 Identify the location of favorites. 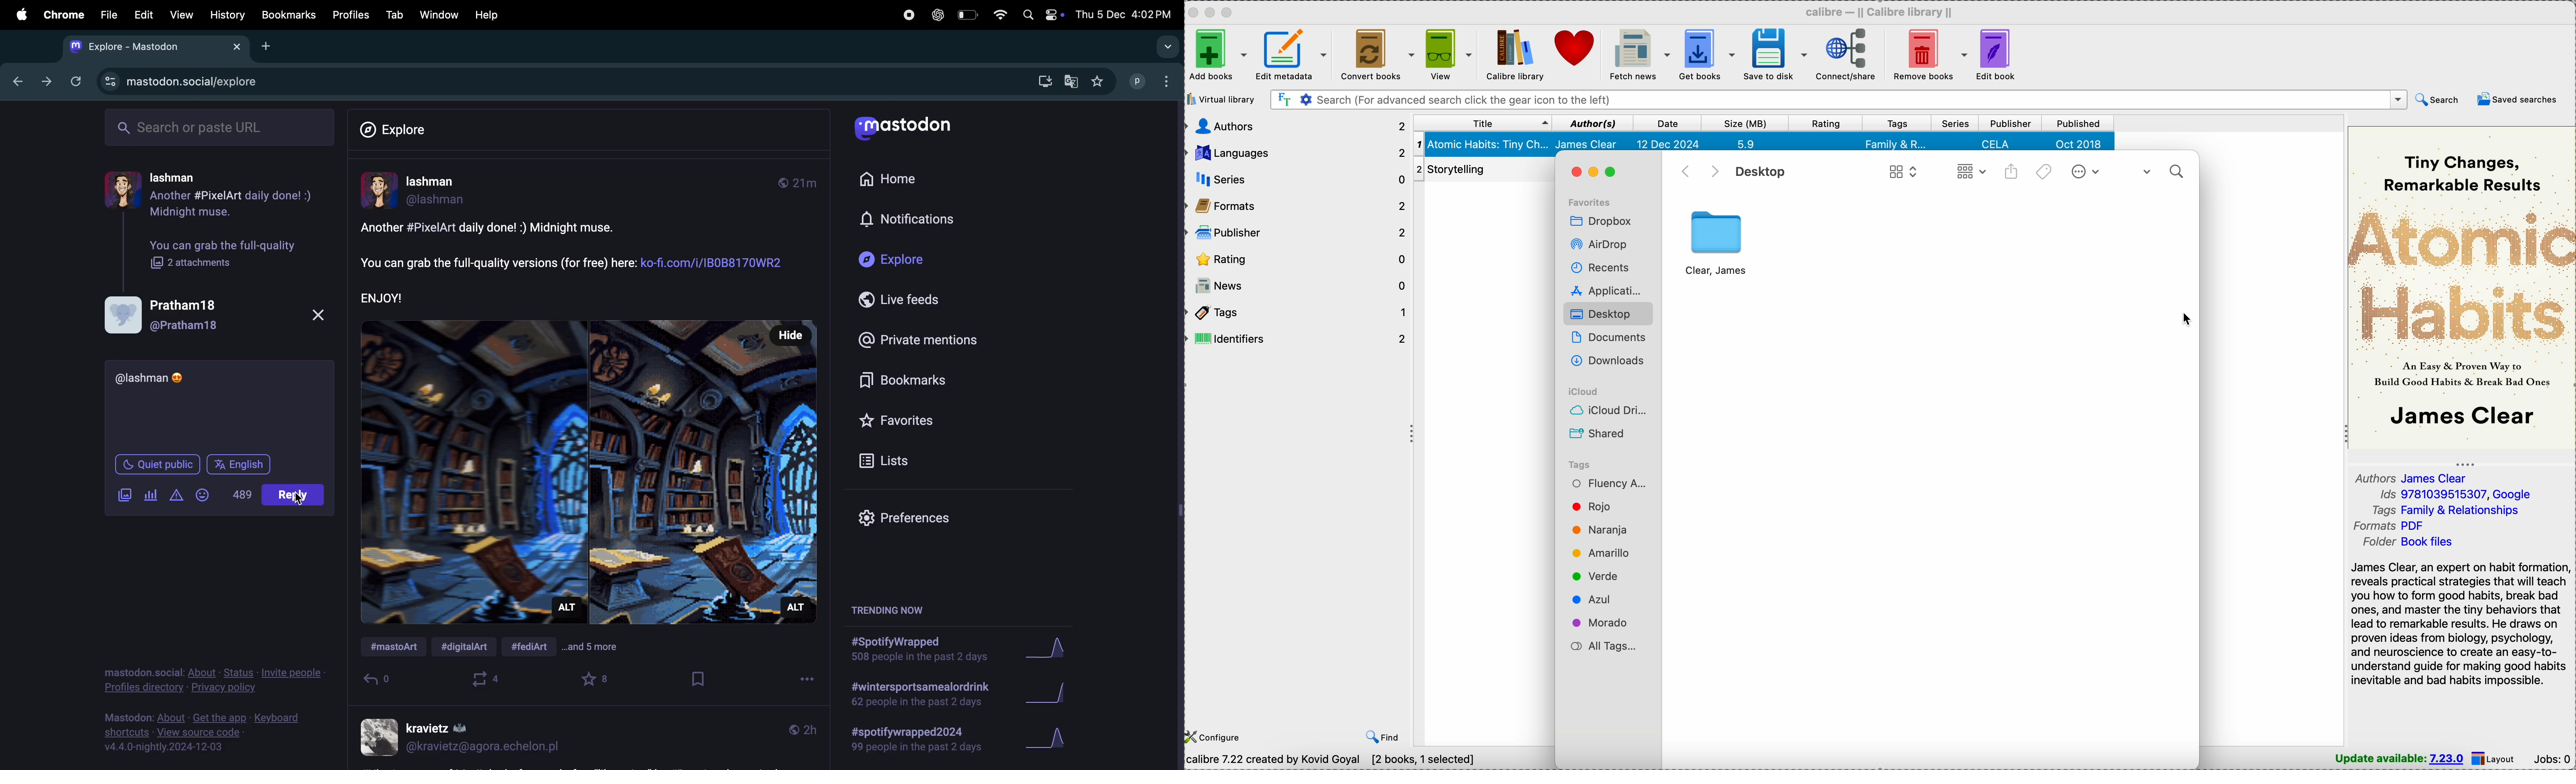
(1591, 202).